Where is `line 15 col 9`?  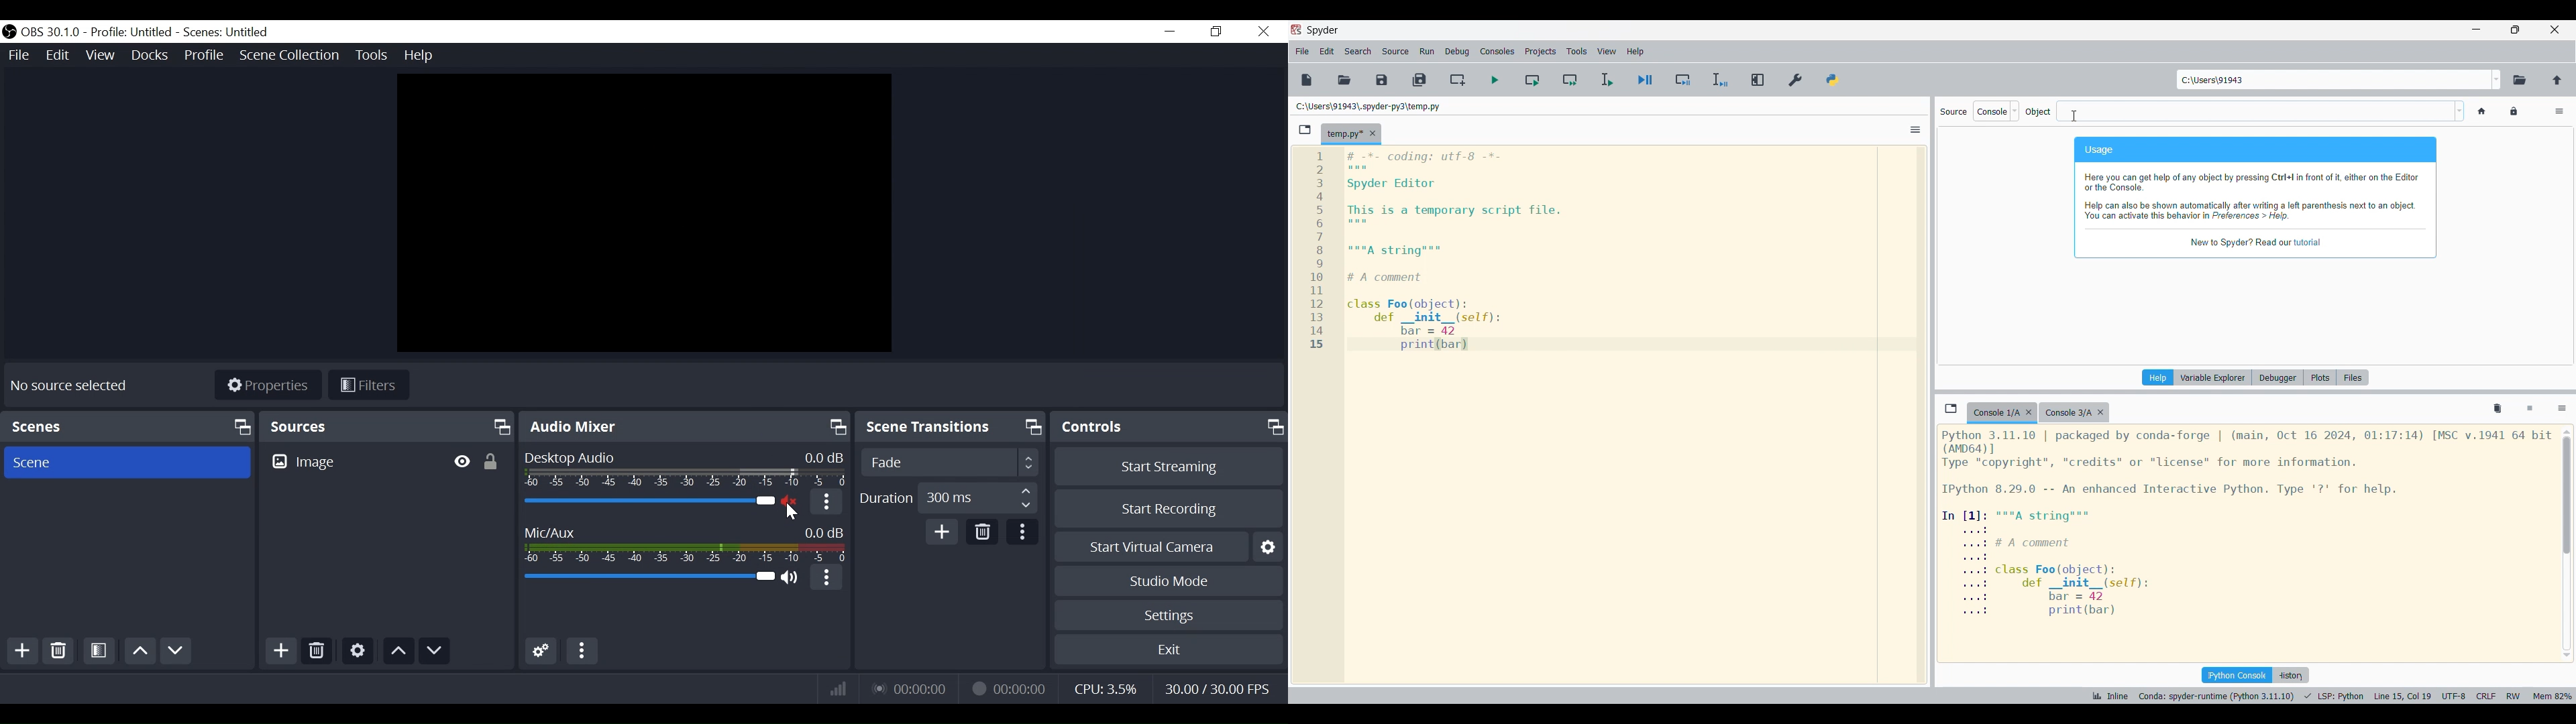 line 15 col 9 is located at coordinates (2404, 695).